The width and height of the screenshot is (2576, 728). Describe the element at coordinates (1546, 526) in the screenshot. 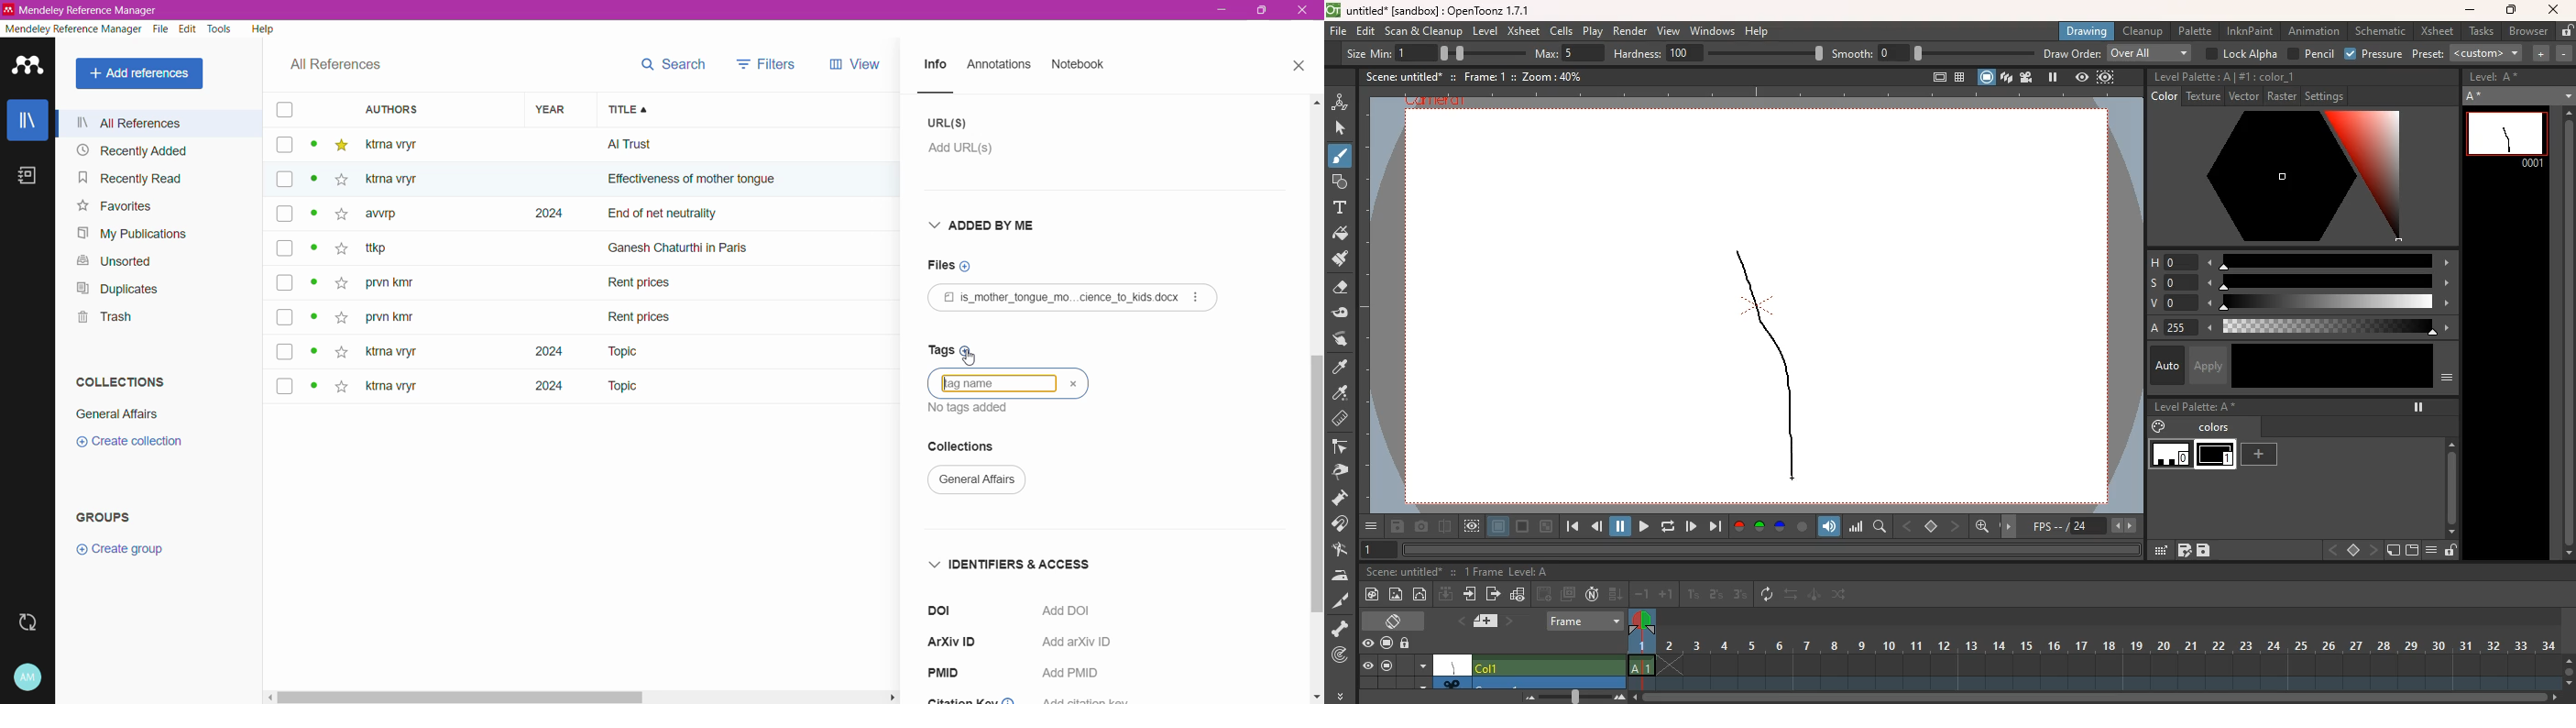

I see `minimize` at that location.